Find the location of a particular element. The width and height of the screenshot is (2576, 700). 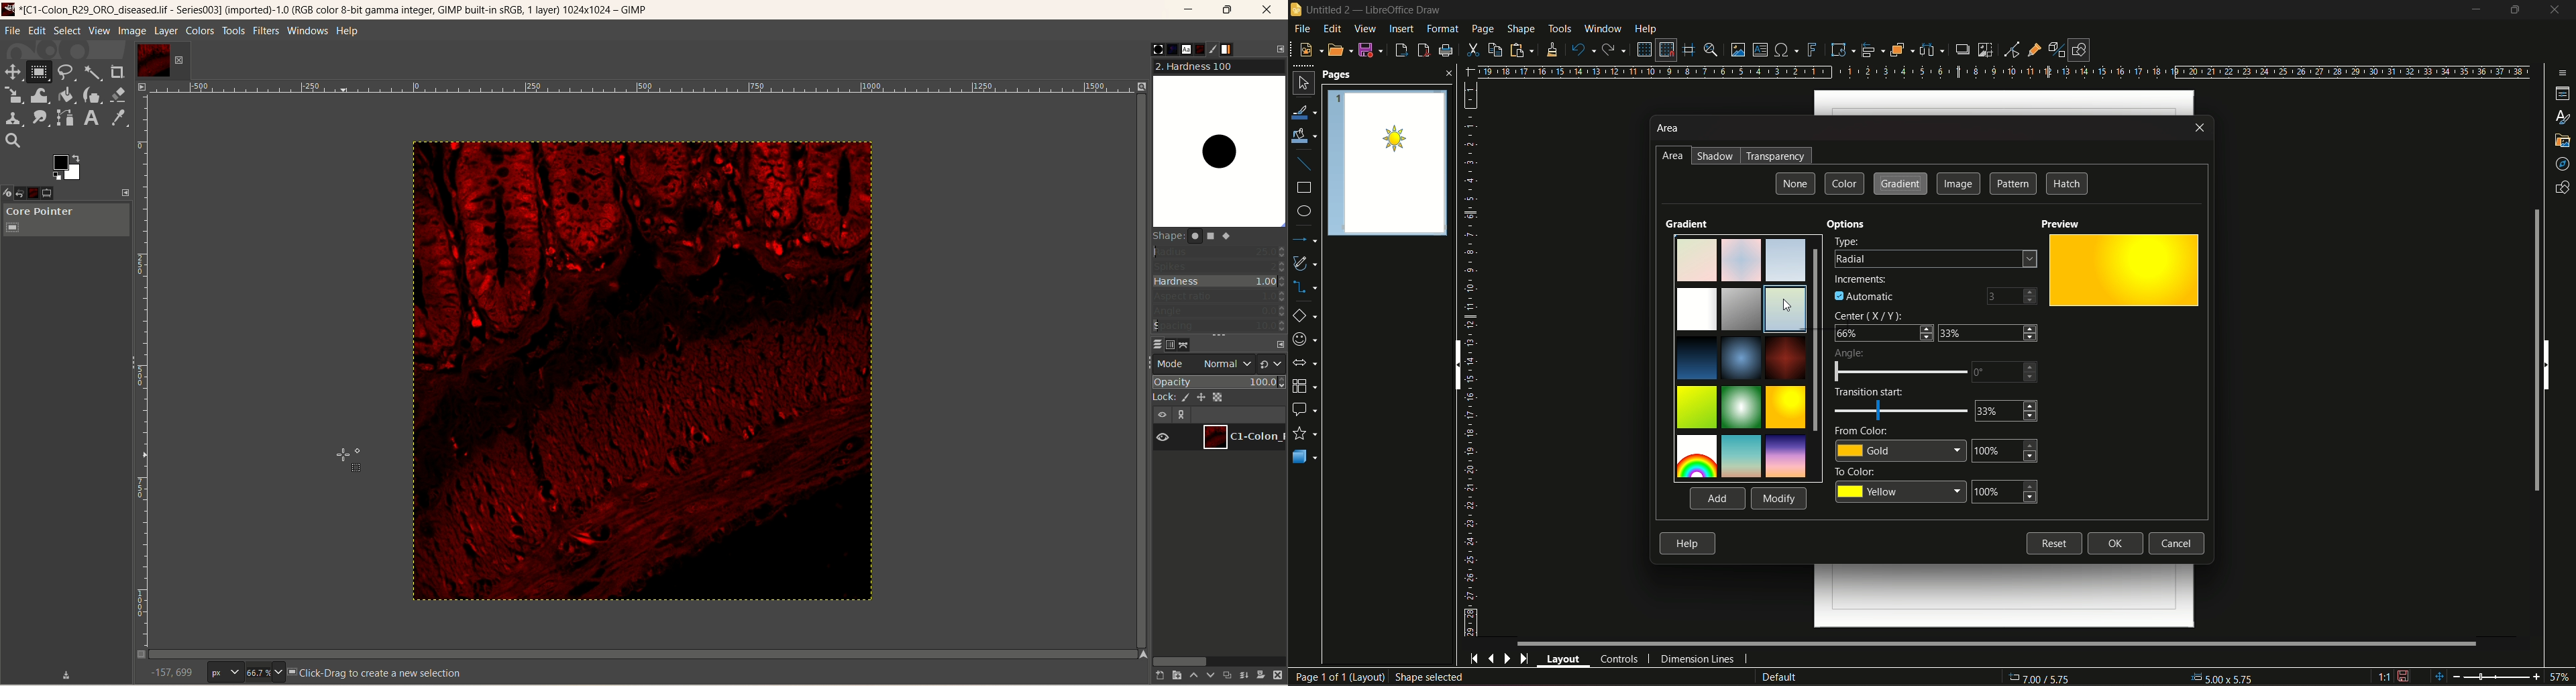

create a new layer is located at coordinates (1173, 675).